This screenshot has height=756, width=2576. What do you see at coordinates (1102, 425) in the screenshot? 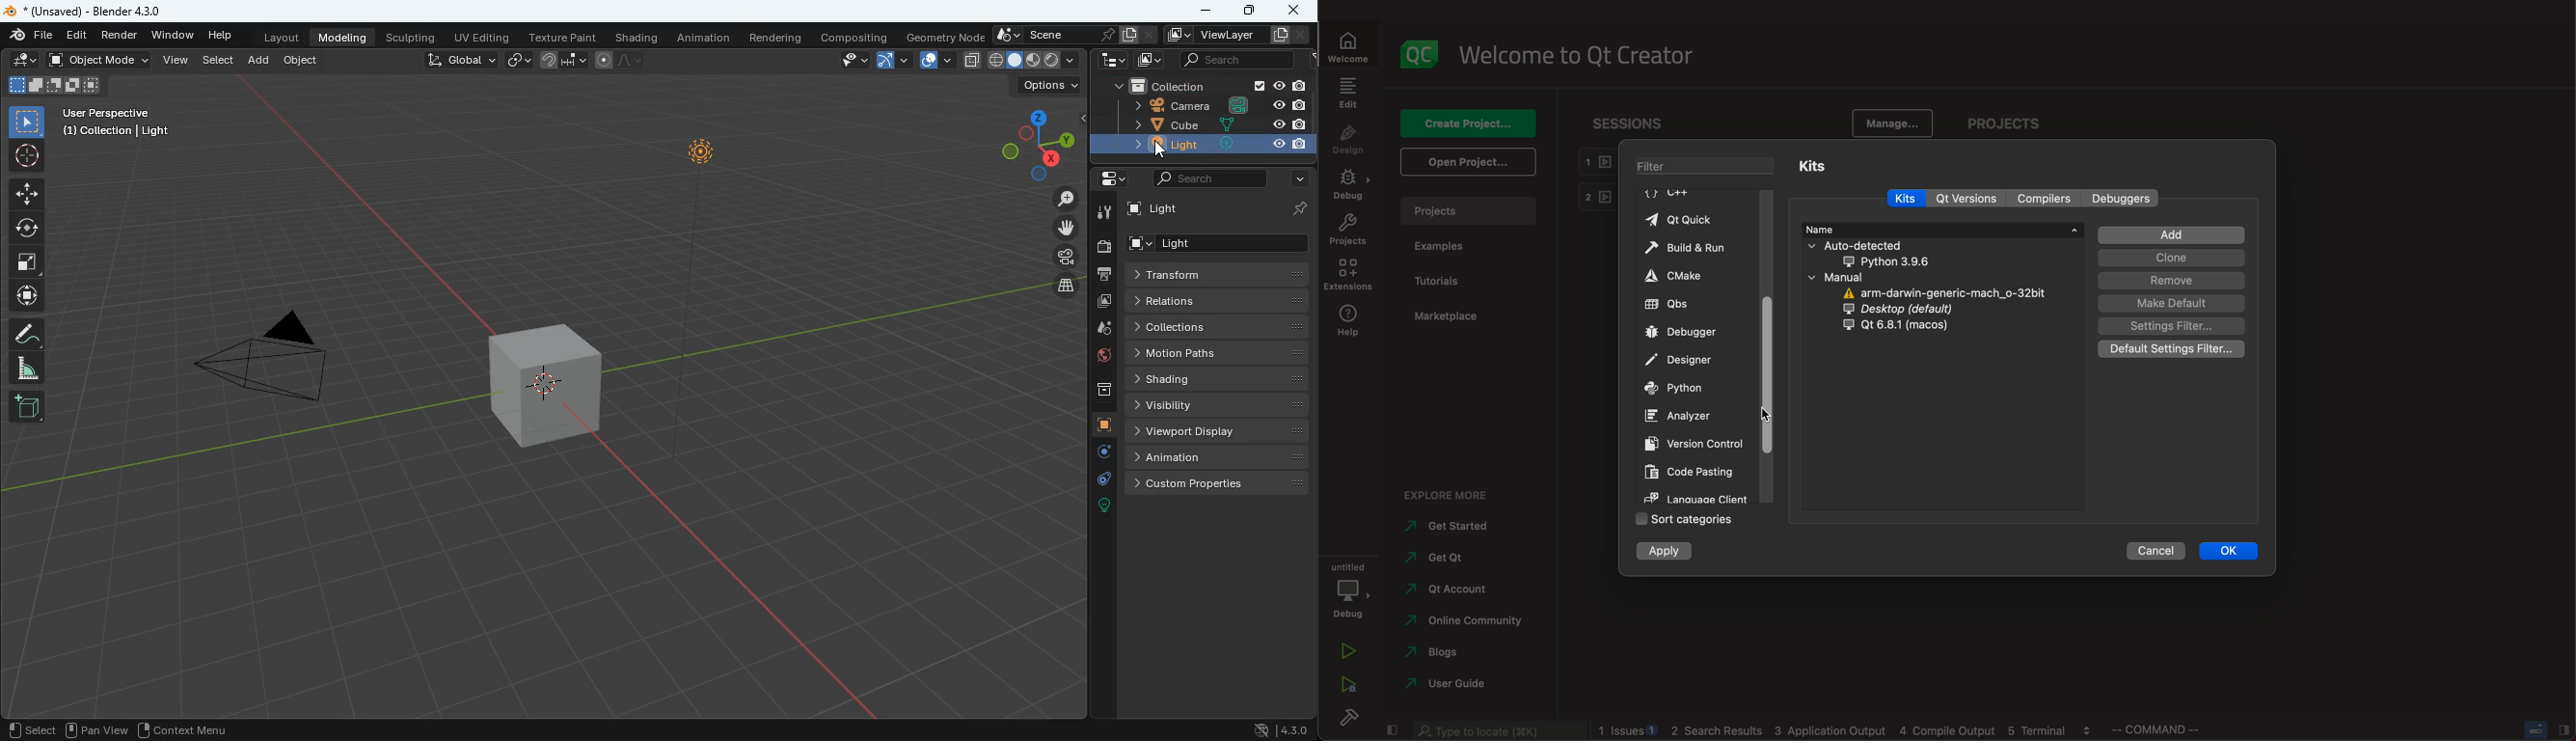
I see `` at bounding box center [1102, 425].